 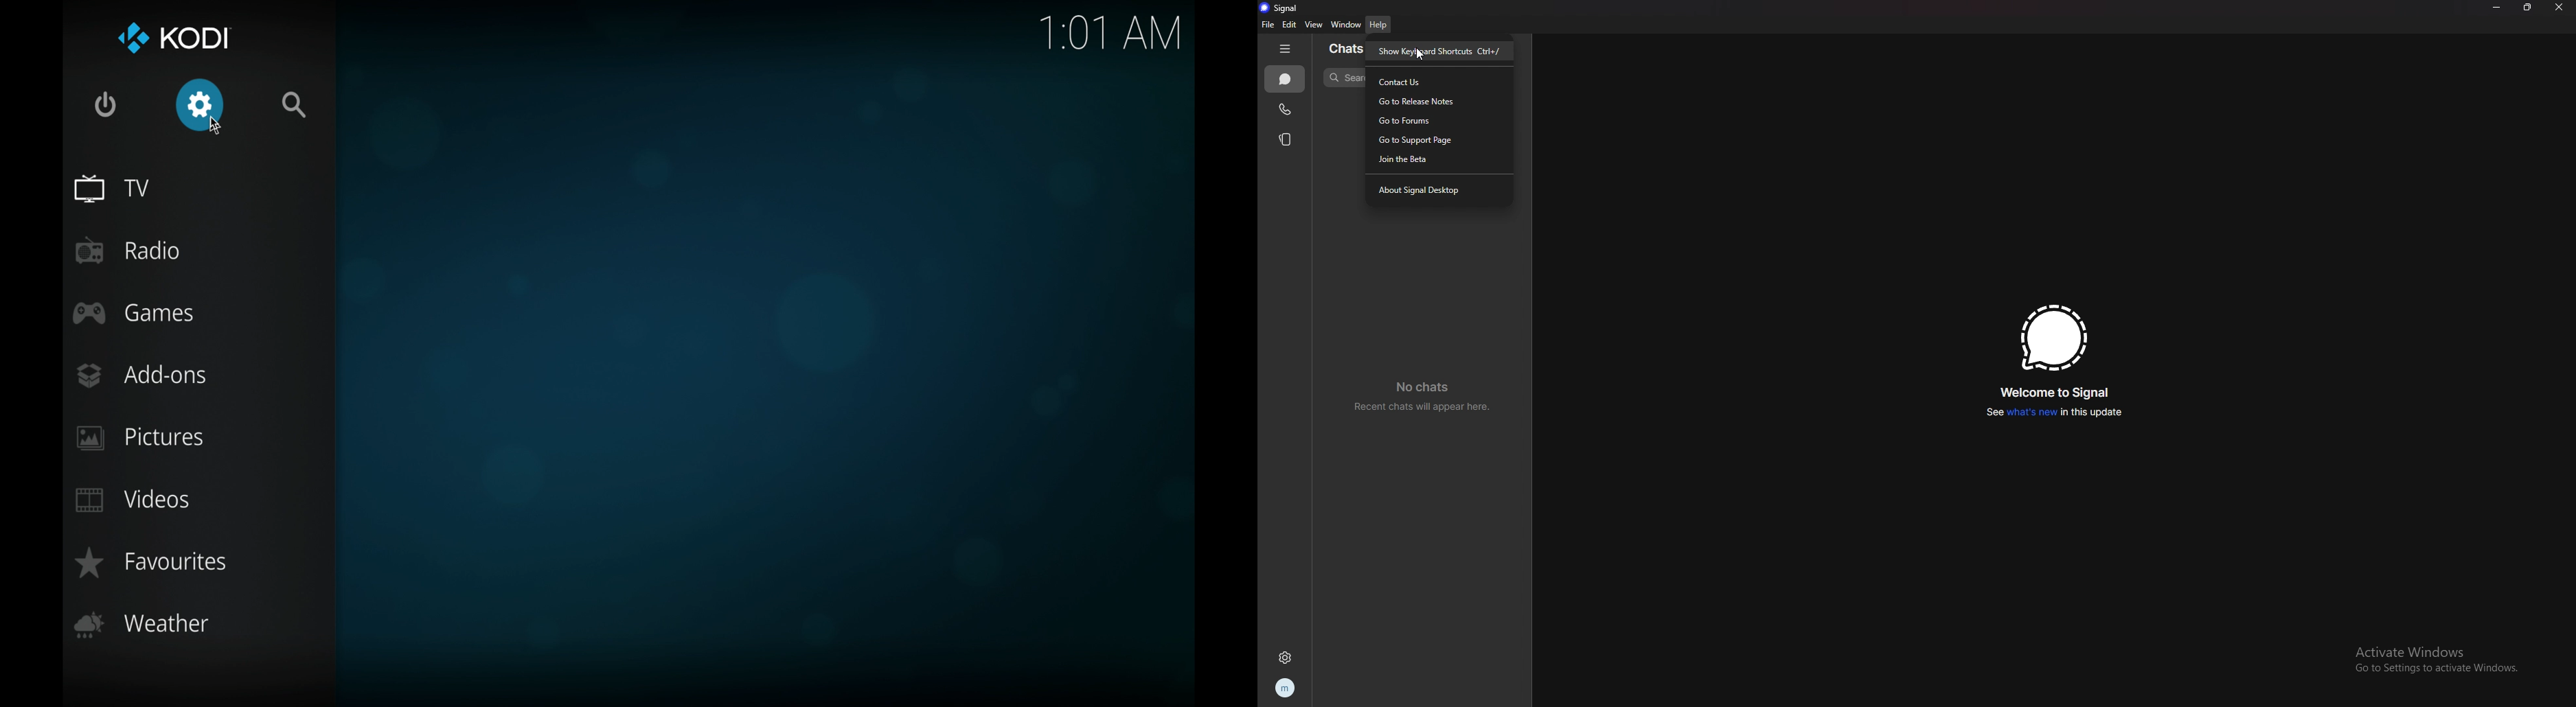 What do you see at coordinates (132, 500) in the screenshot?
I see `videos` at bounding box center [132, 500].